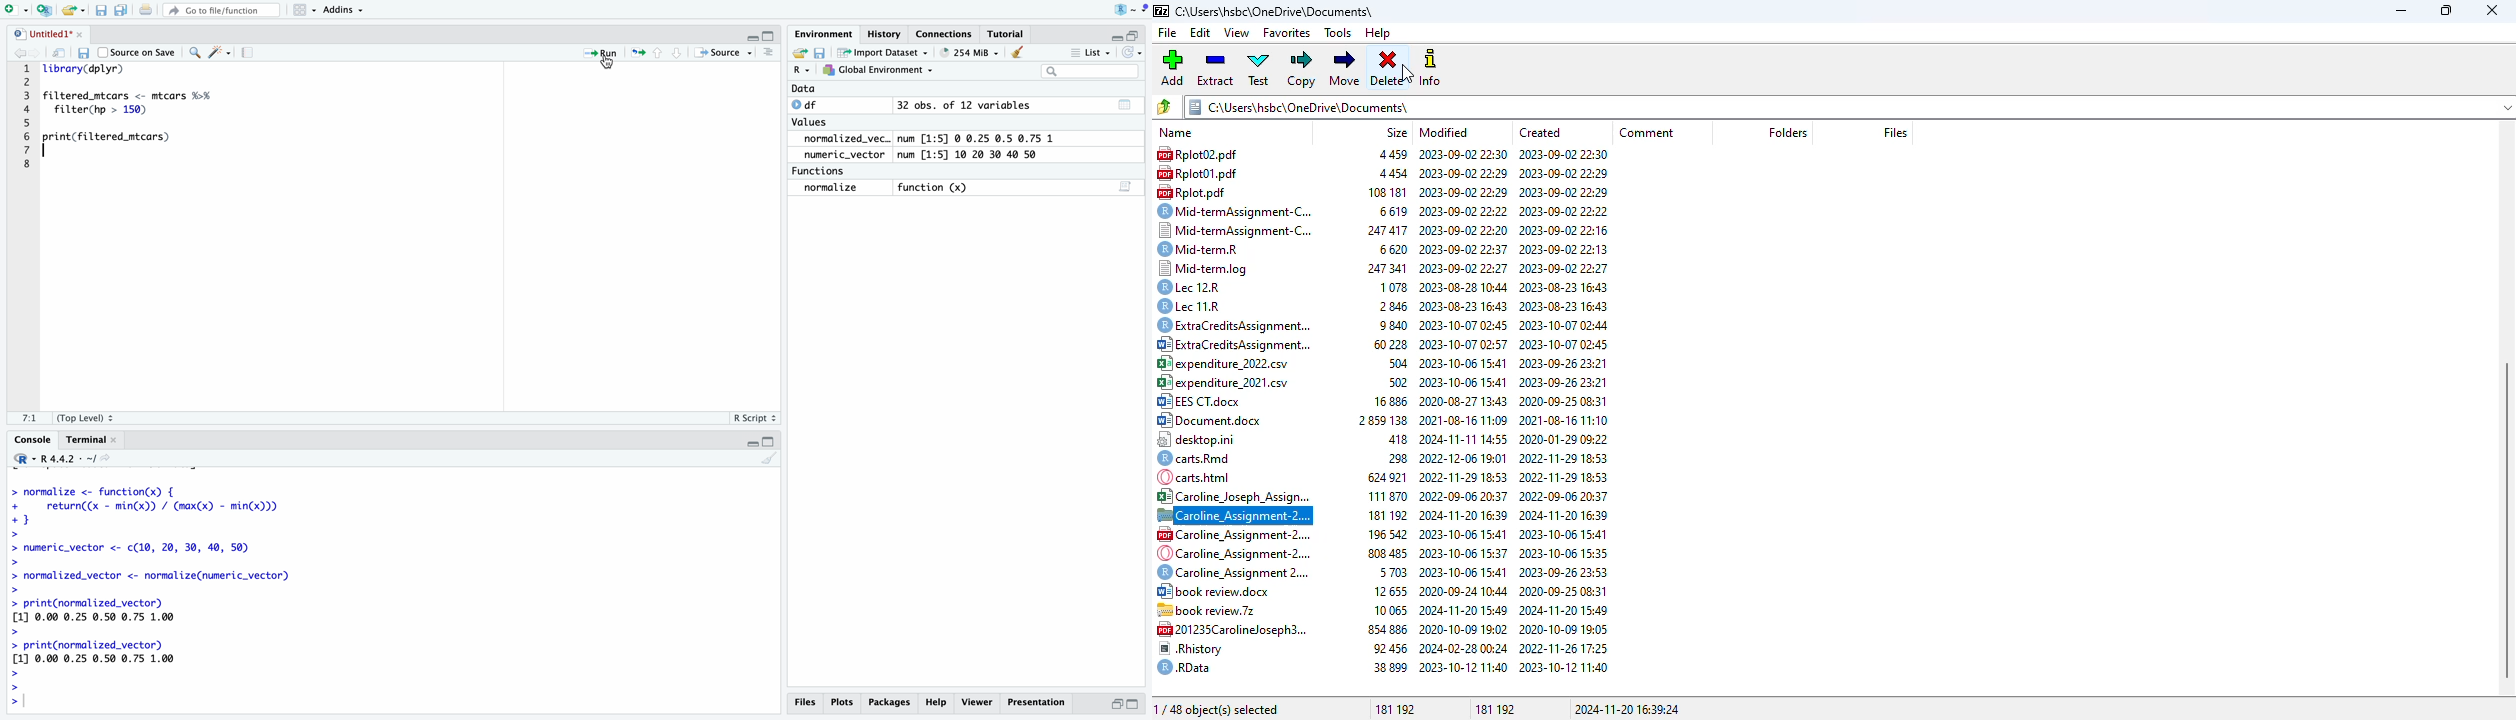 This screenshot has width=2520, height=728. Describe the element at coordinates (1464, 229) in the screenshot. I see `2023-09-02 22:20` at that location.